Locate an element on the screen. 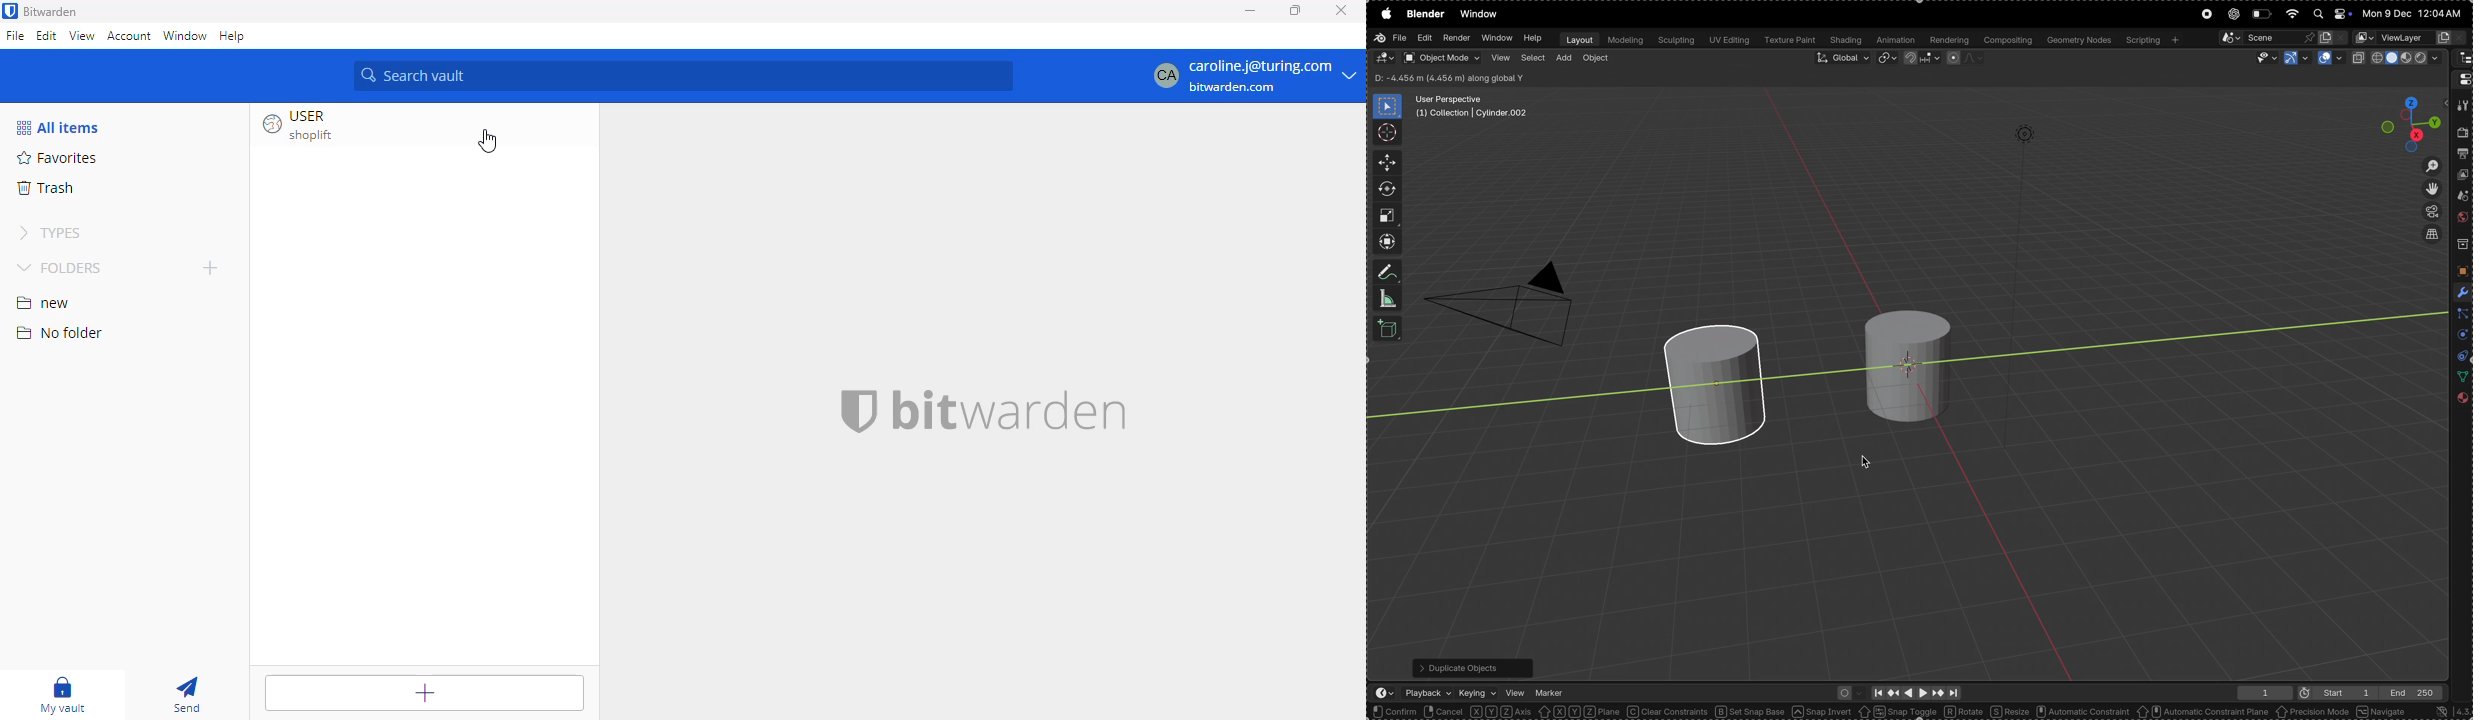 The height and width of the screenshot is (728, 2492). object mode is located at coordinates (1441, 58).